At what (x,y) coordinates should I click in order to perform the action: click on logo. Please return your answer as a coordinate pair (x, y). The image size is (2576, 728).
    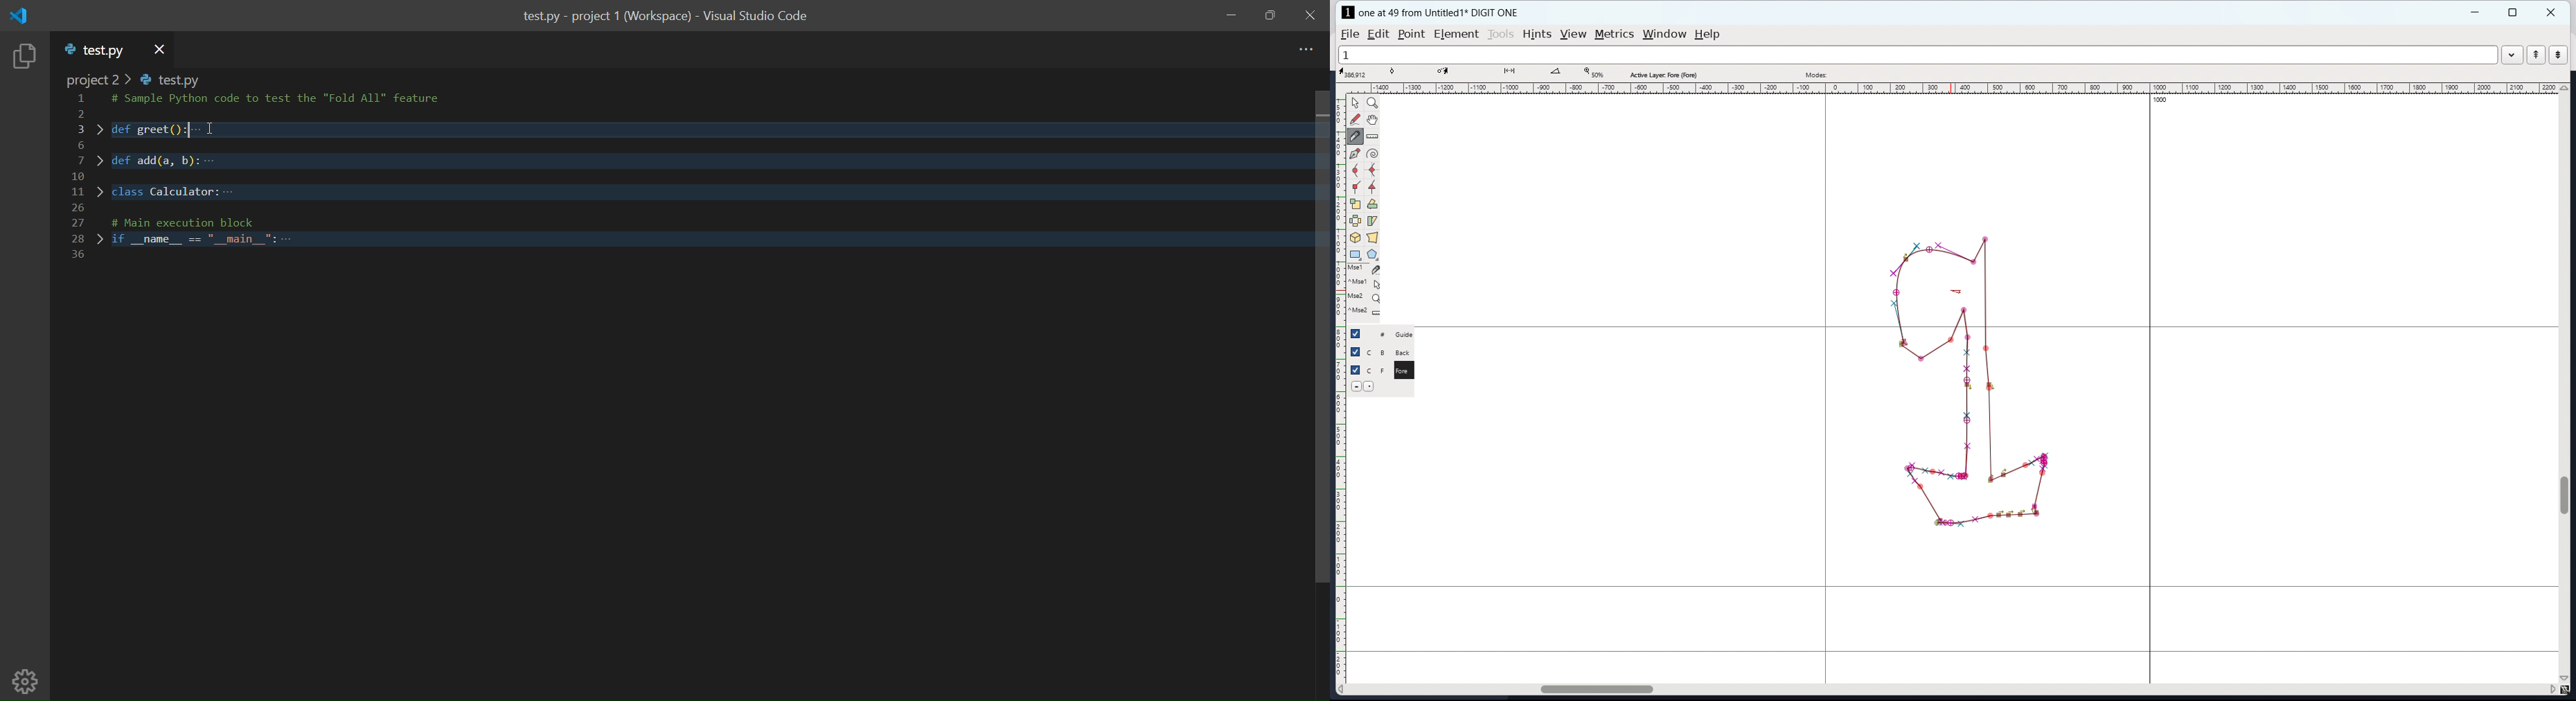
    Looking at the image, I should click on (24, 16).